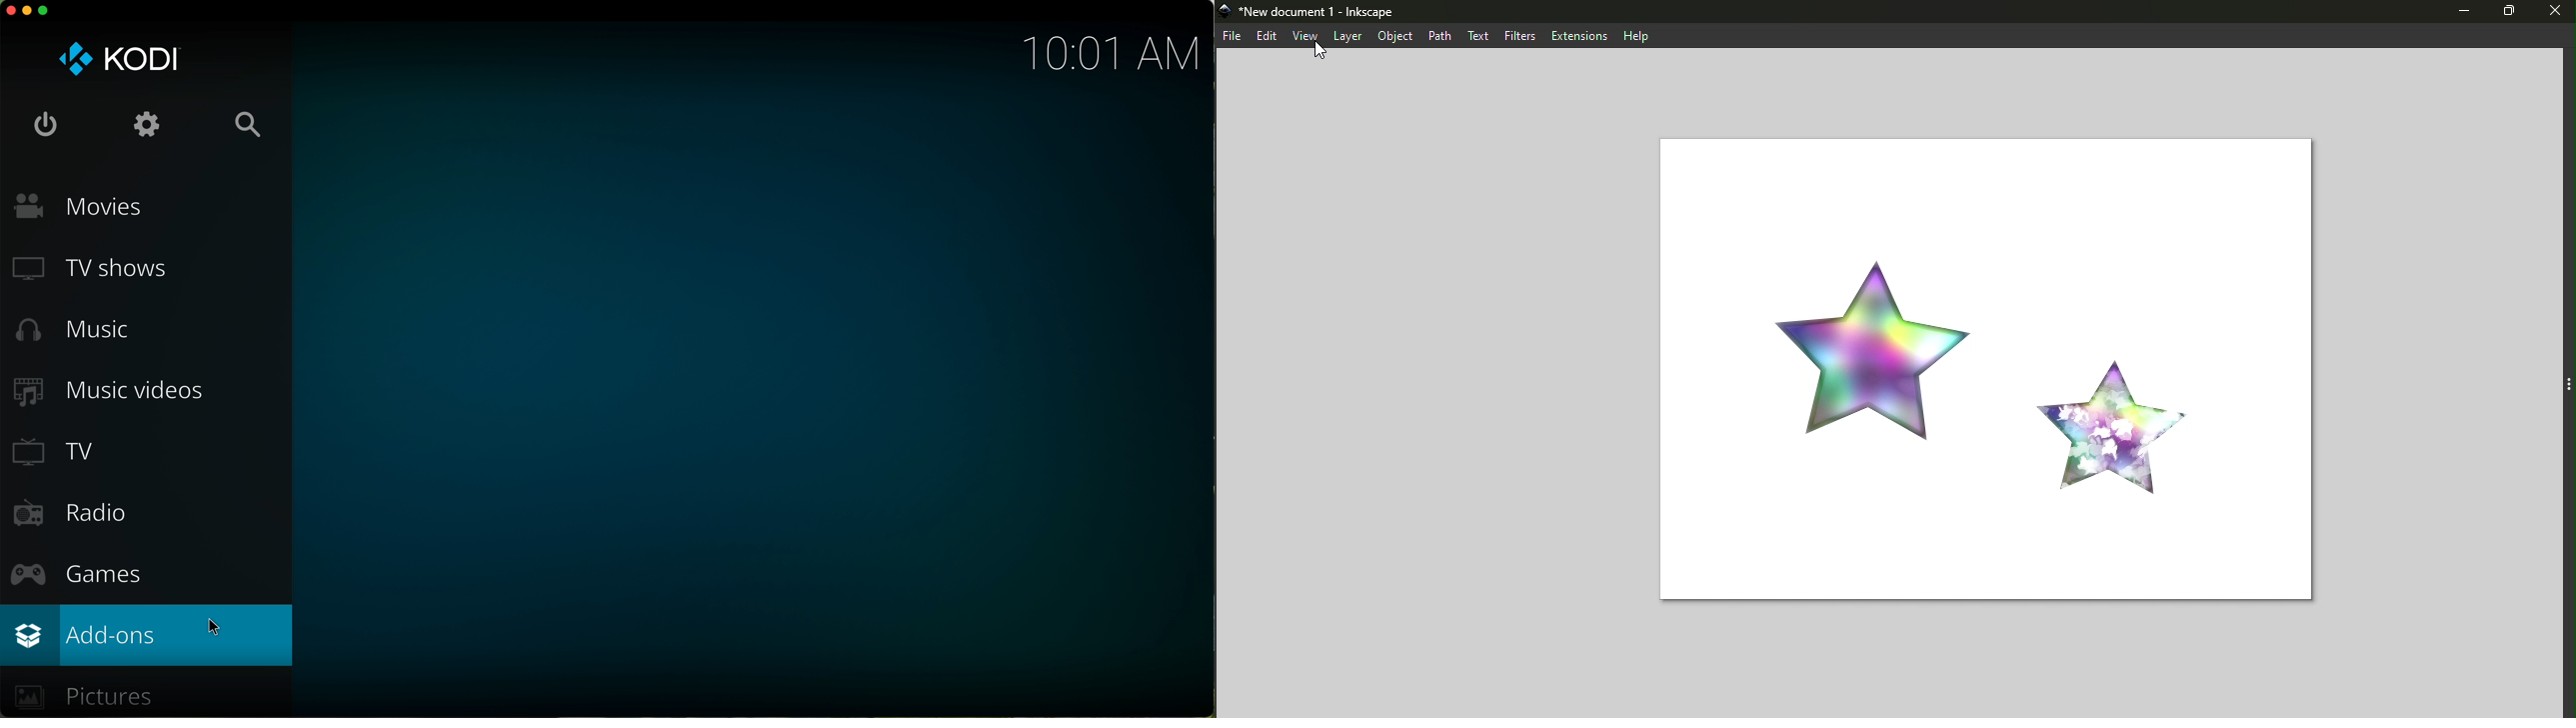 The width and height of the screenshot is (2576, 728). I want to click on search, so click(251, 125).